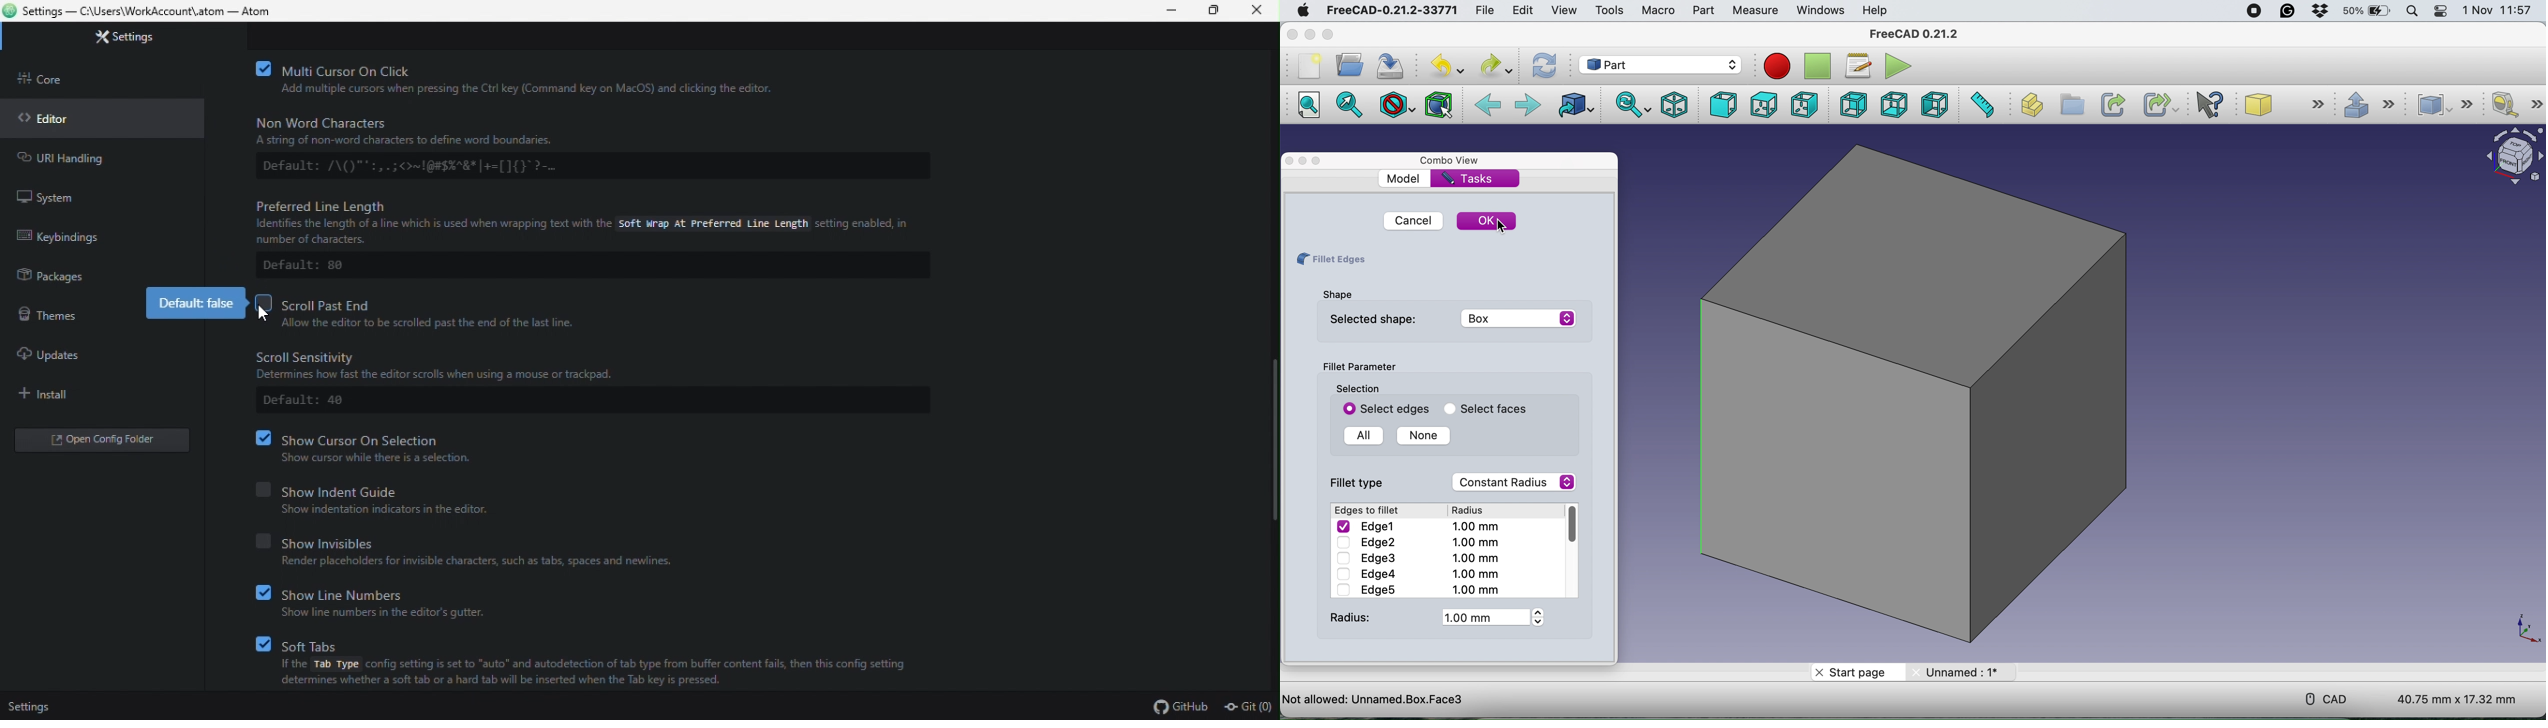  I want to click on save, so click(1394, 65).